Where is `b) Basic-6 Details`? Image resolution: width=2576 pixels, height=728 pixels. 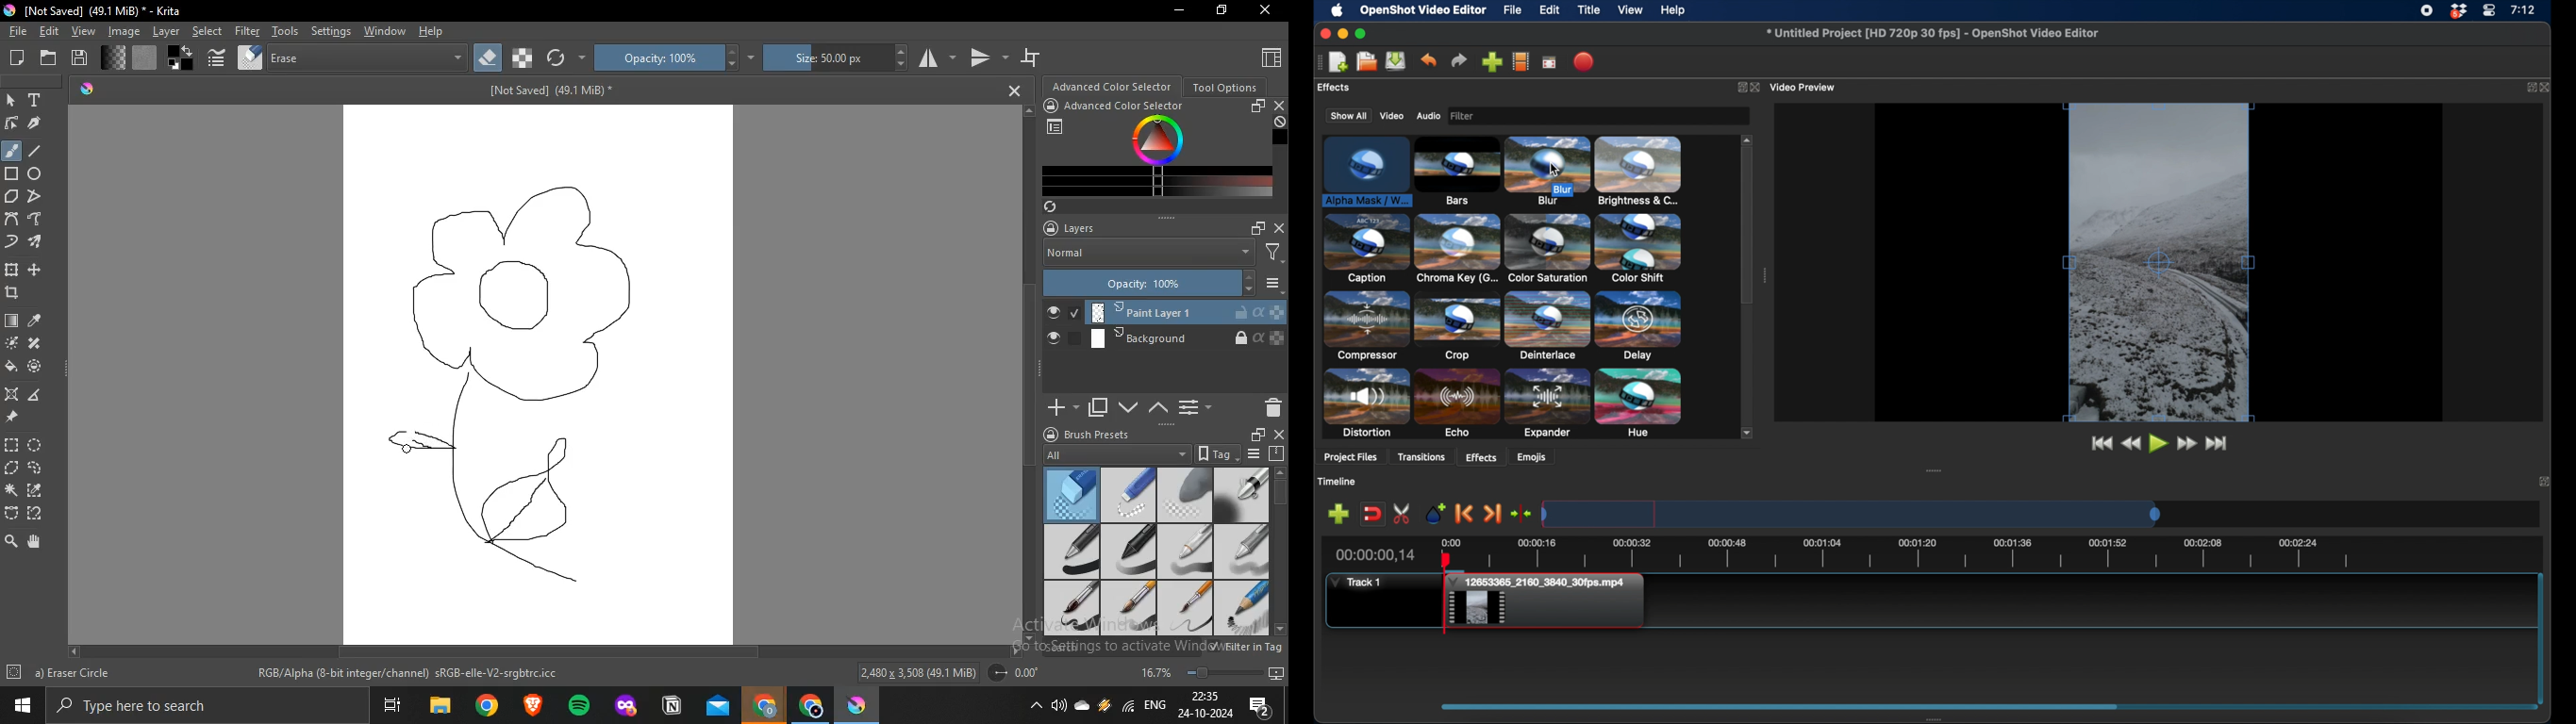
b) Basic-6 Details is located at coordinates (79, 672).